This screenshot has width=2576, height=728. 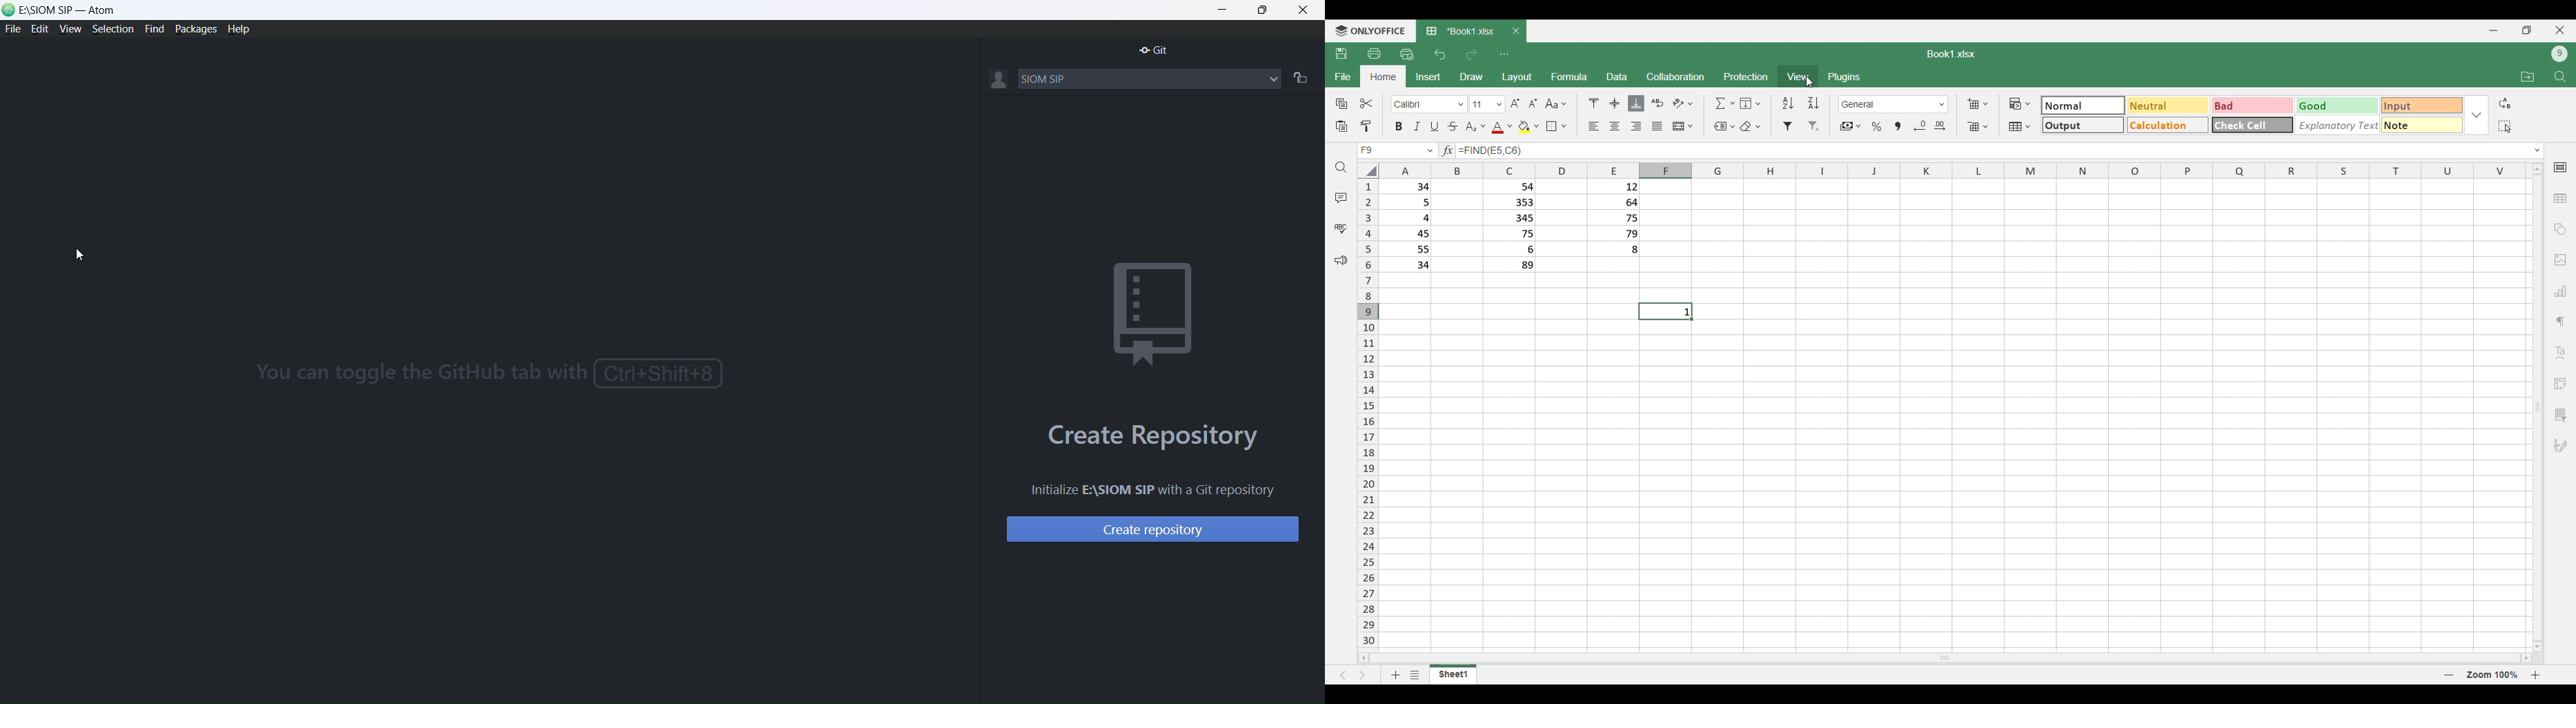 I want to click on Insert pivot table, so click(x=2560, y=384).